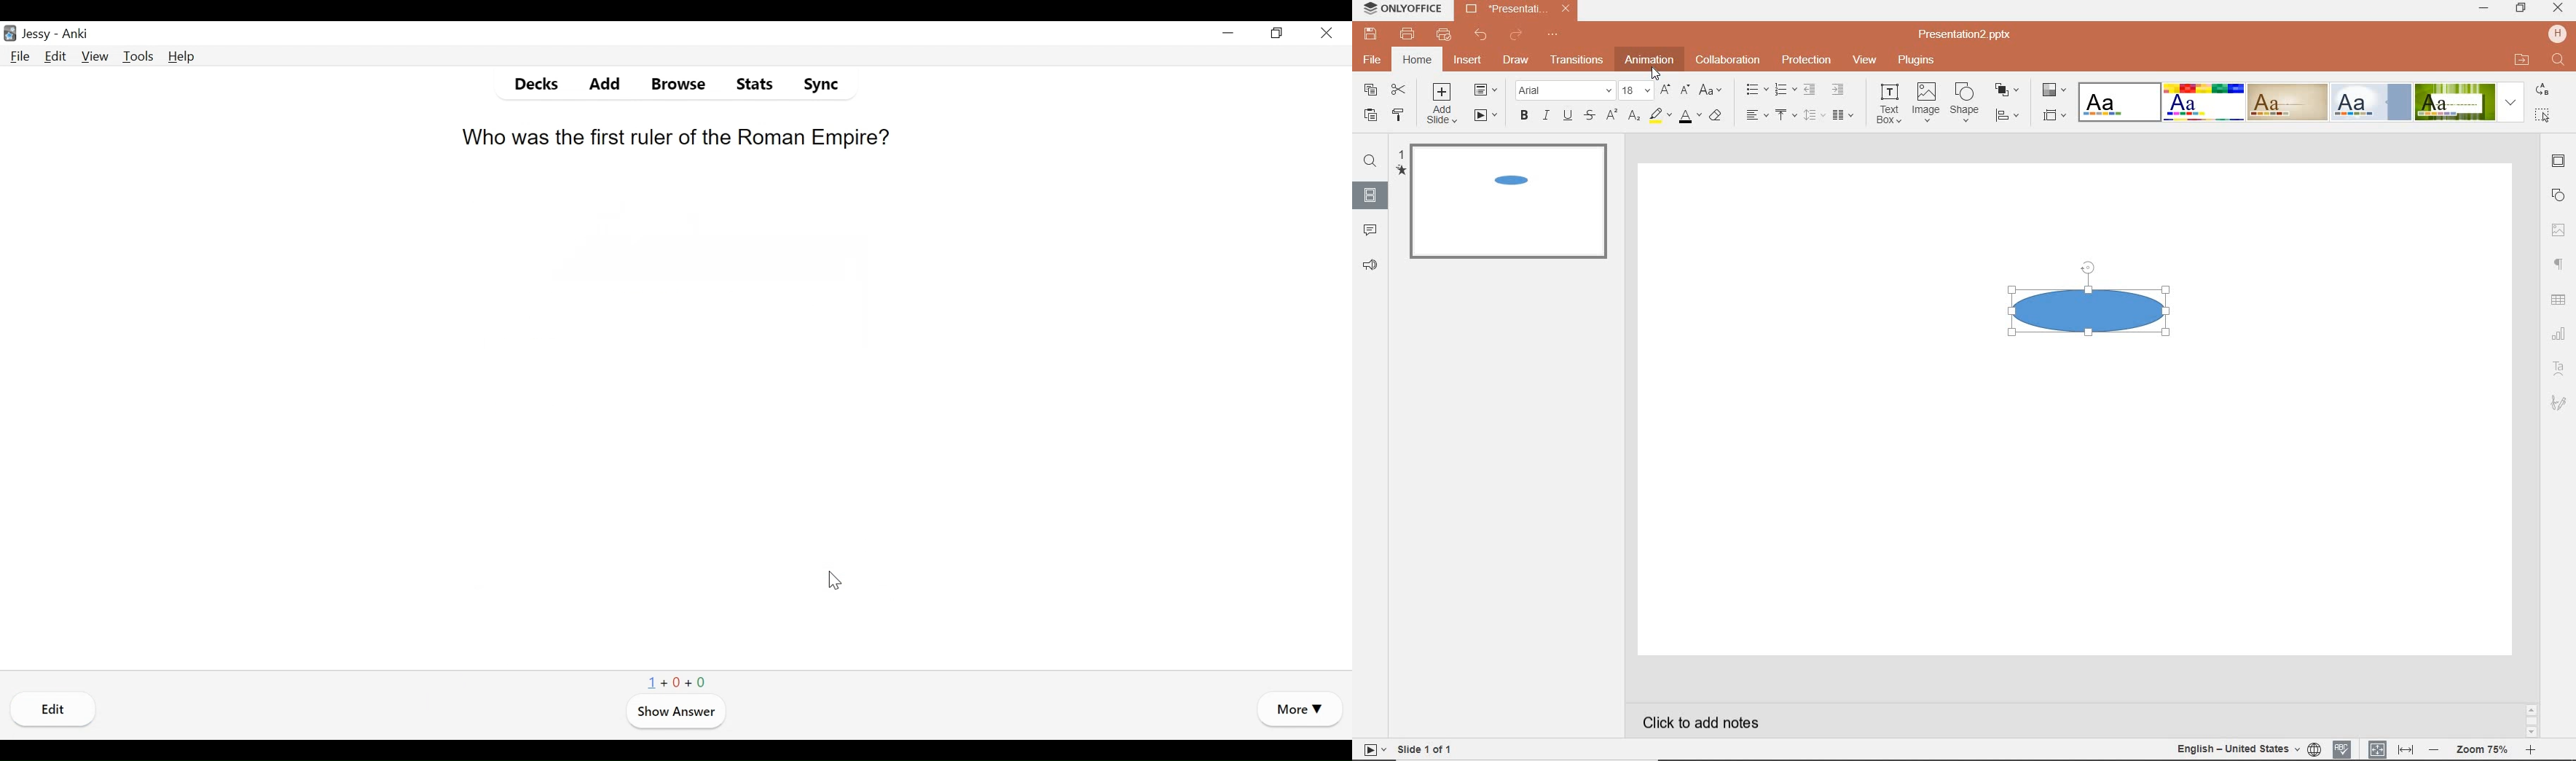 The width and height of the screenshot is (2576, 784). What do you see at coordinates (2007, 117) in the screenshot?
I see `ALIGN SHAPE` at bounding box center [2007, 117].